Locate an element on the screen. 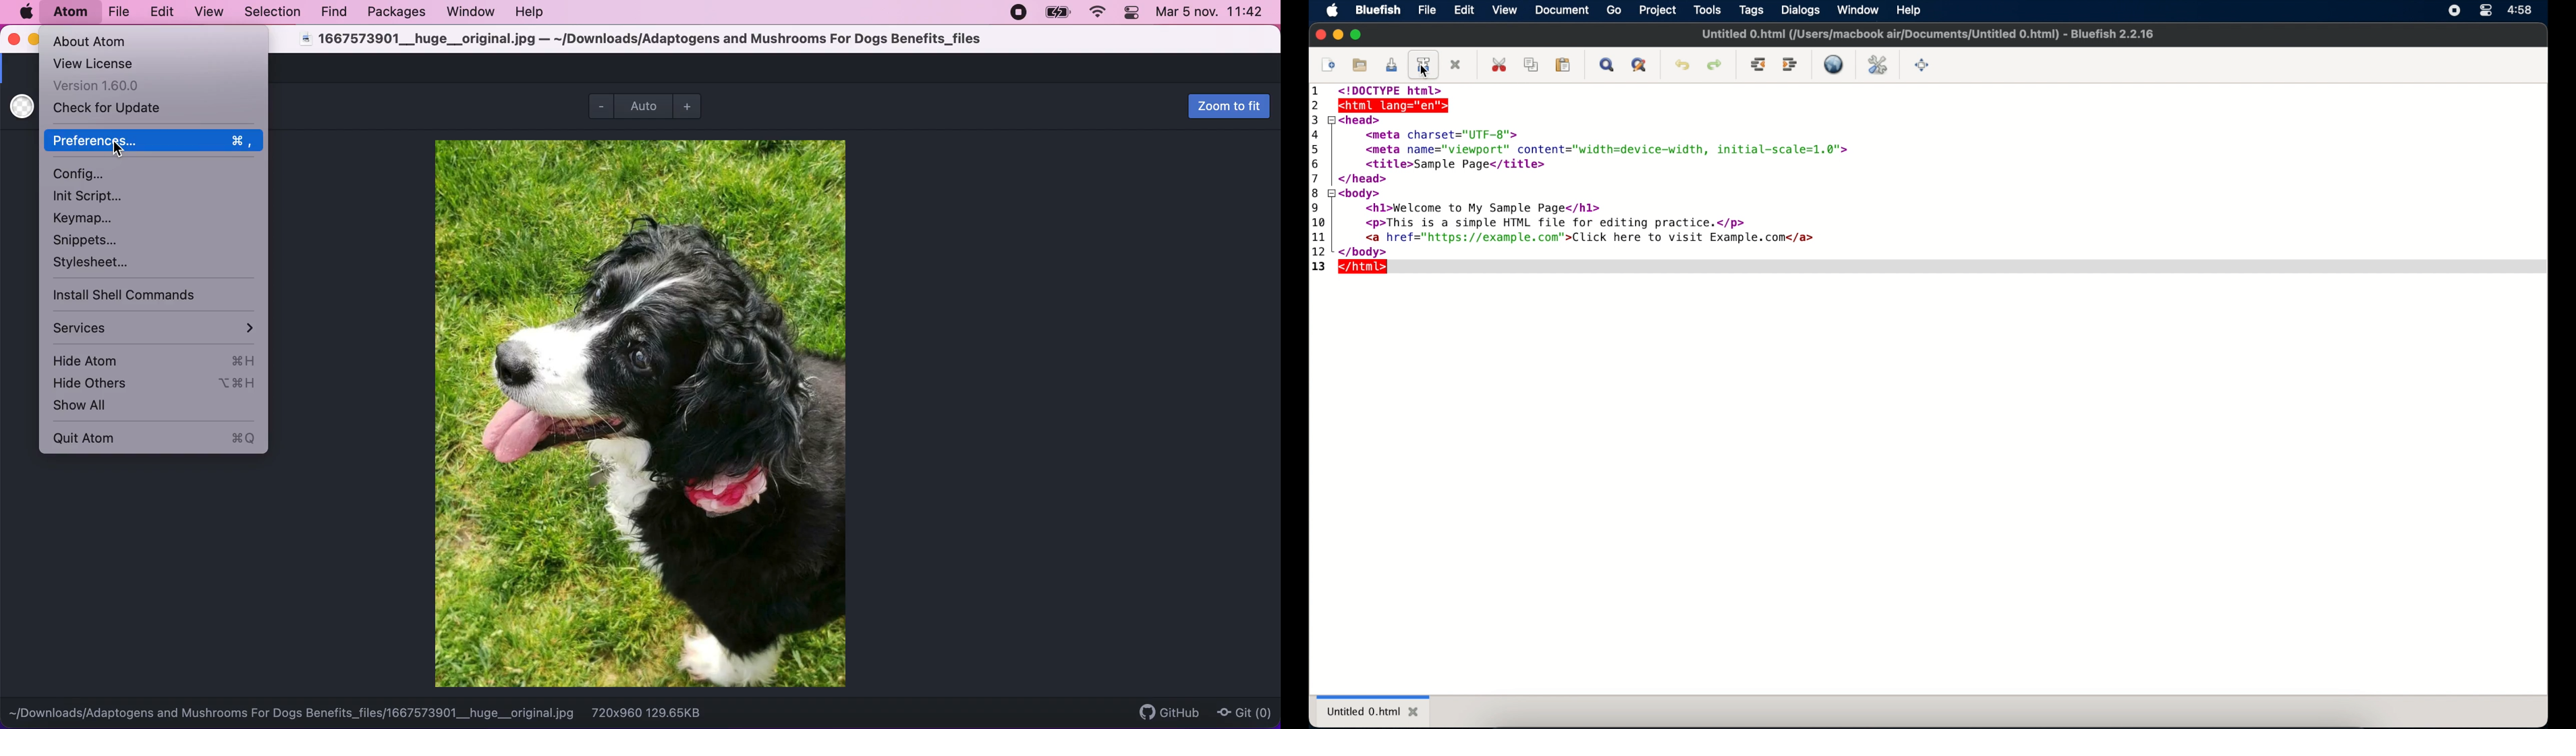  1667573901__huge__original.jpg — ~/Downloads/Adaptogens and Mushrooms For Dogs Benefits_files is located at coordinates (639, 40).